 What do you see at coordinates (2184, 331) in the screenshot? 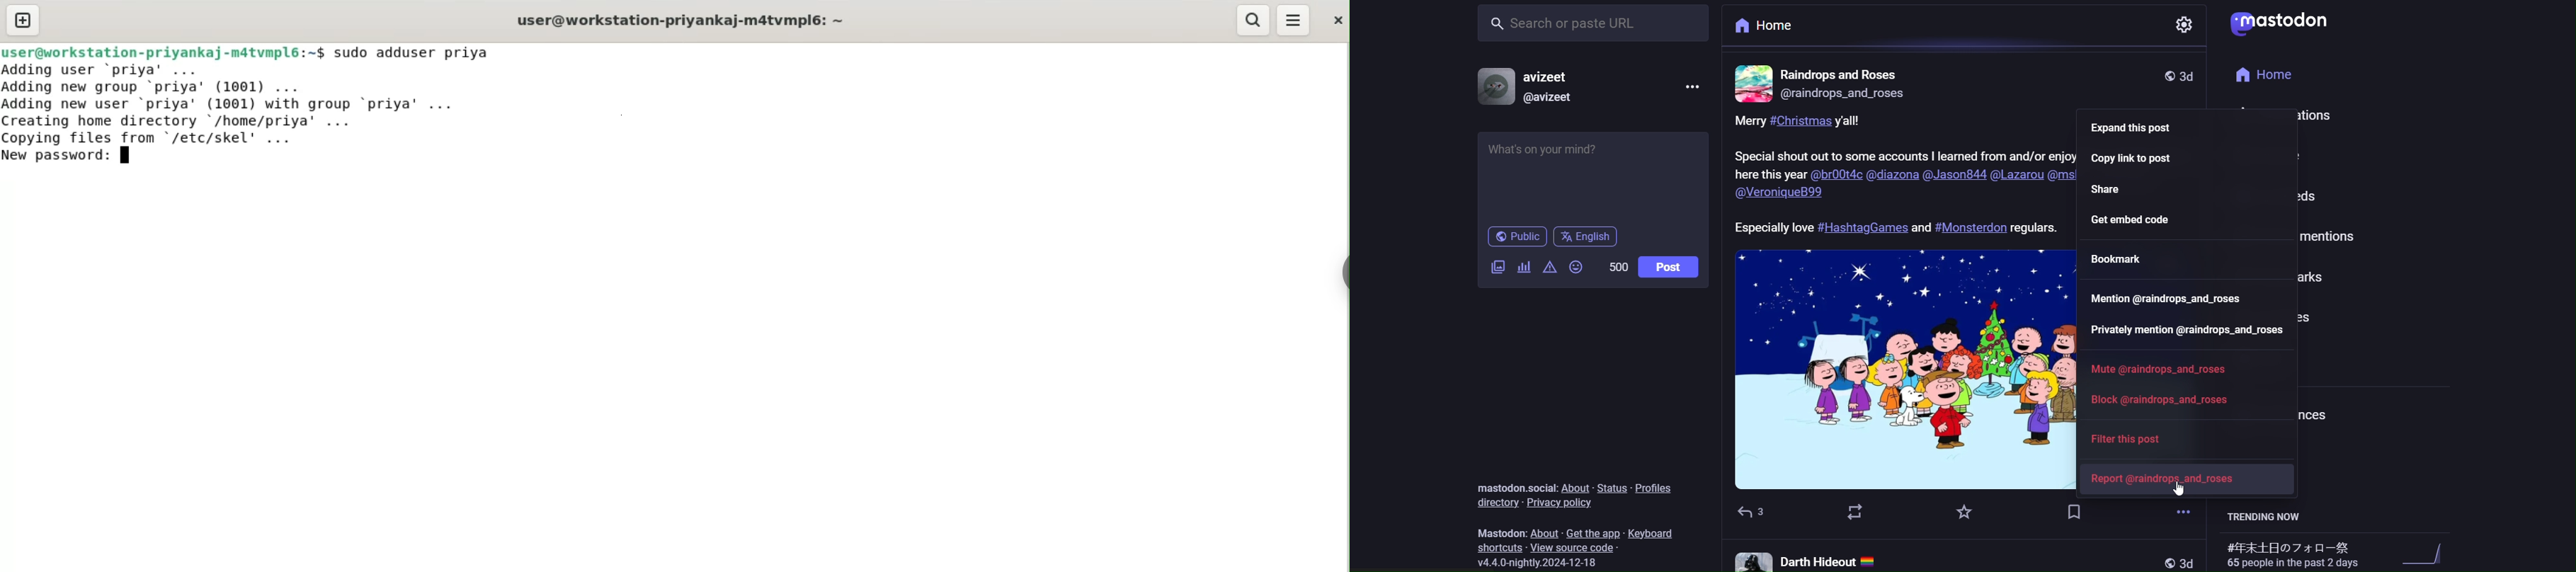
I see `private mention` at bounding box center [2184, 331].